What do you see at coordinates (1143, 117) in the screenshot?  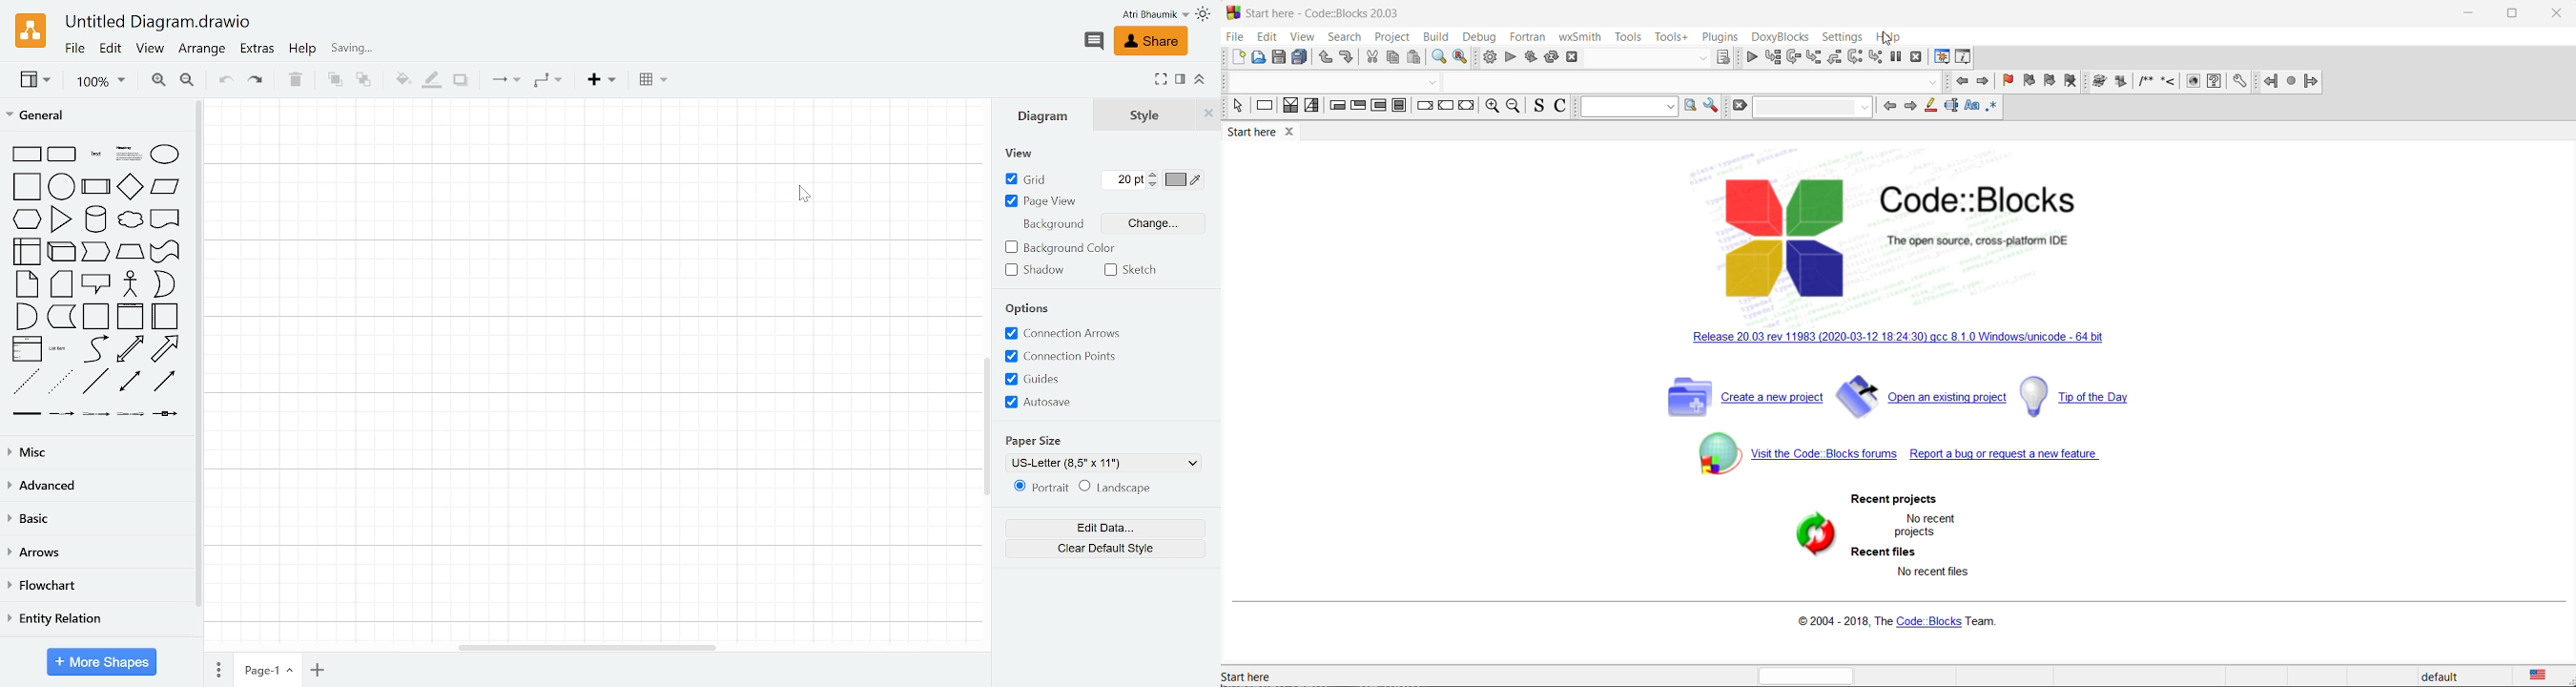 I see `Style` at bounding box center [1143, 117].